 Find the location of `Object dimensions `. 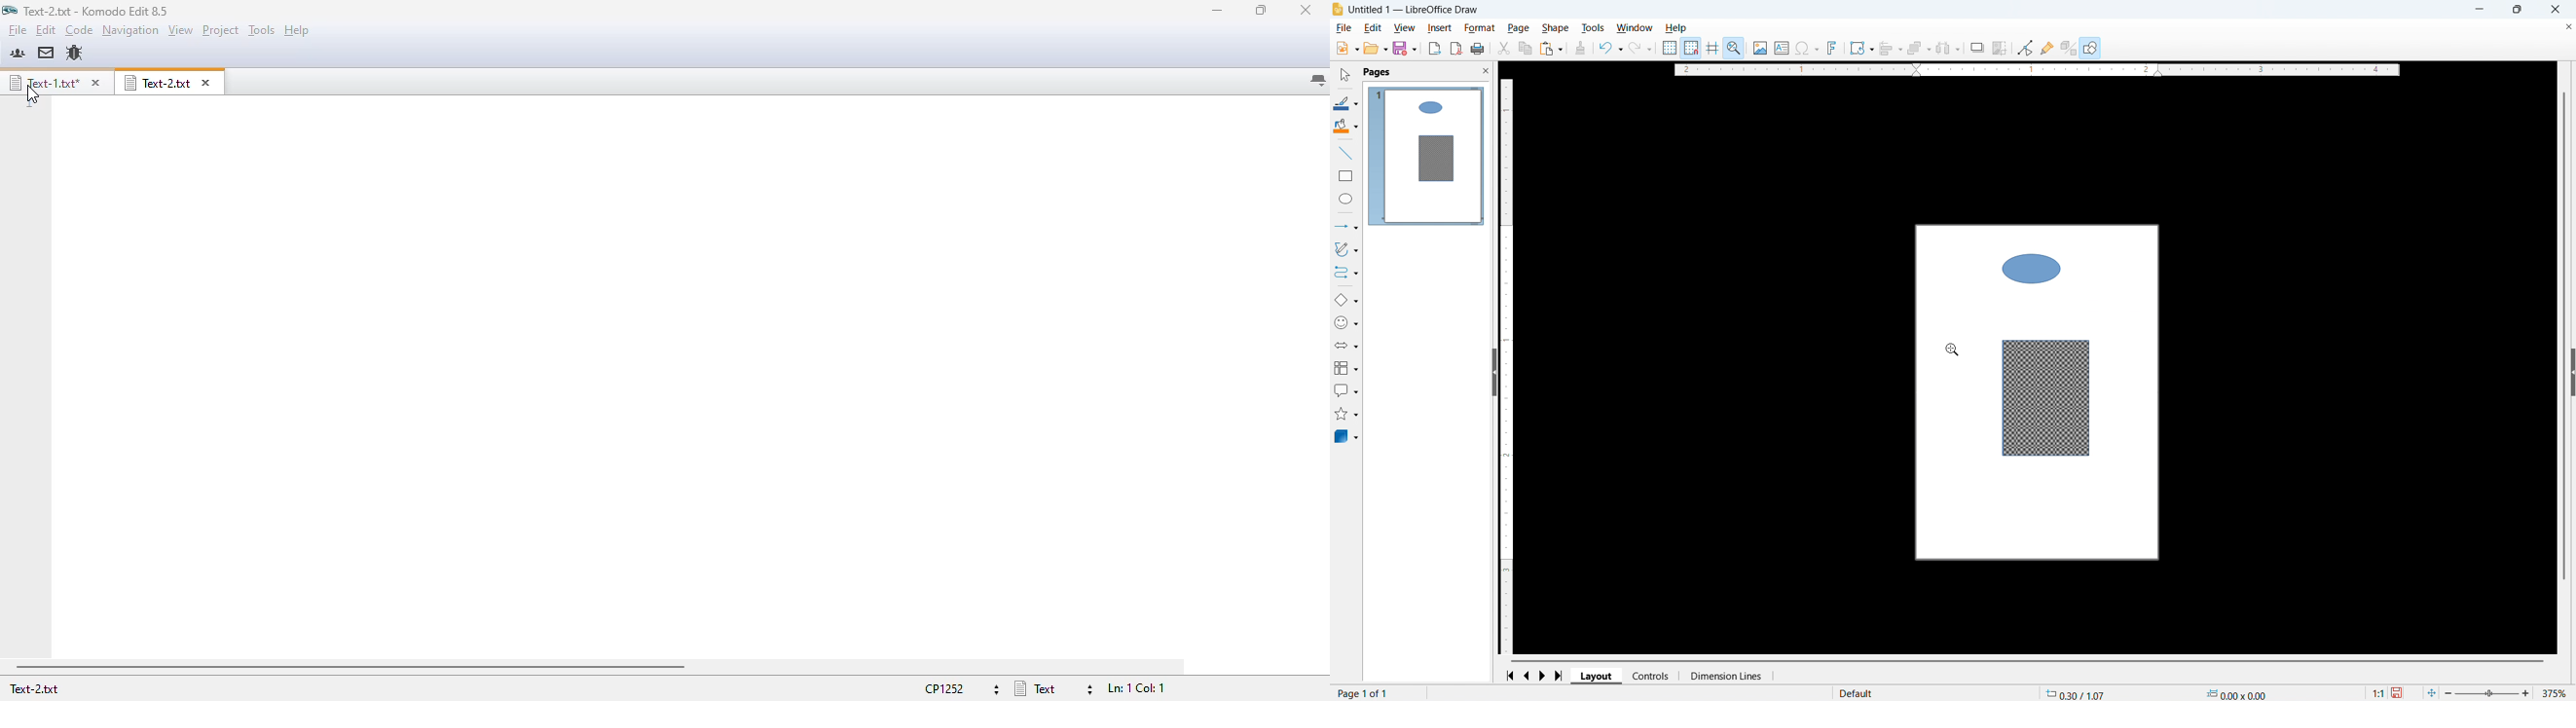

Object dimensions  is located at coordinates (2236, 693).